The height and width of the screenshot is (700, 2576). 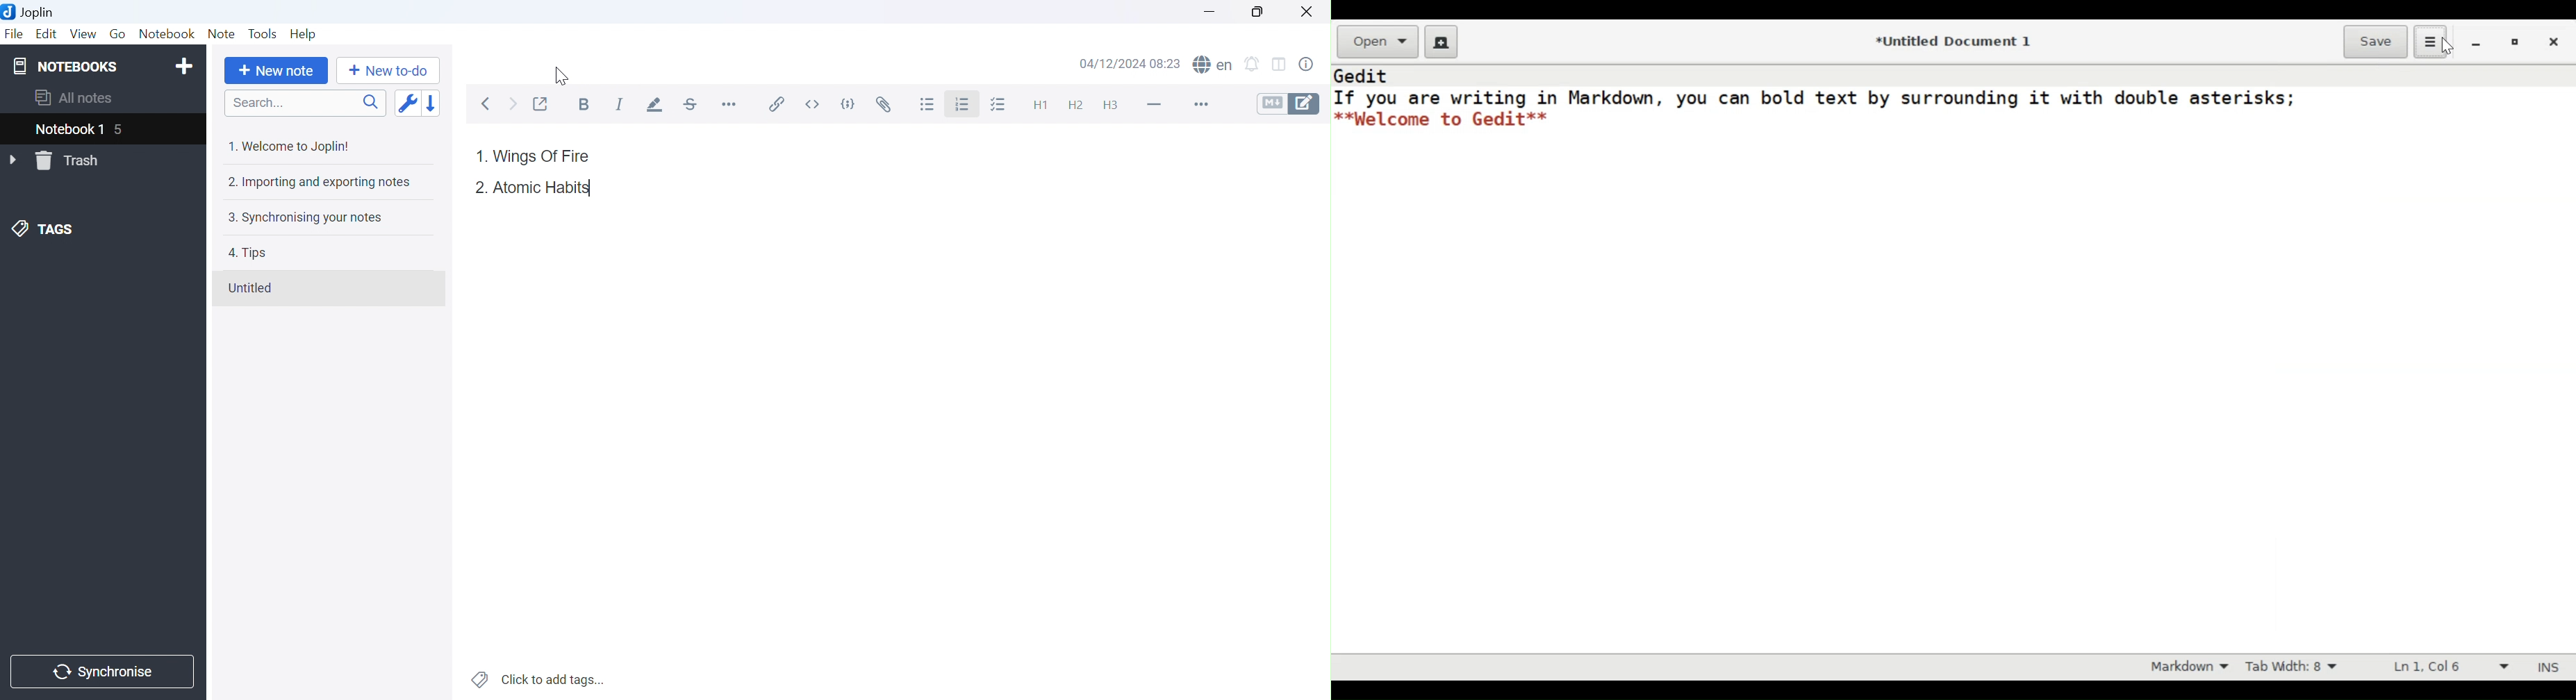 I want to click on Toggle editor layout, so click(x=1283, y=62).